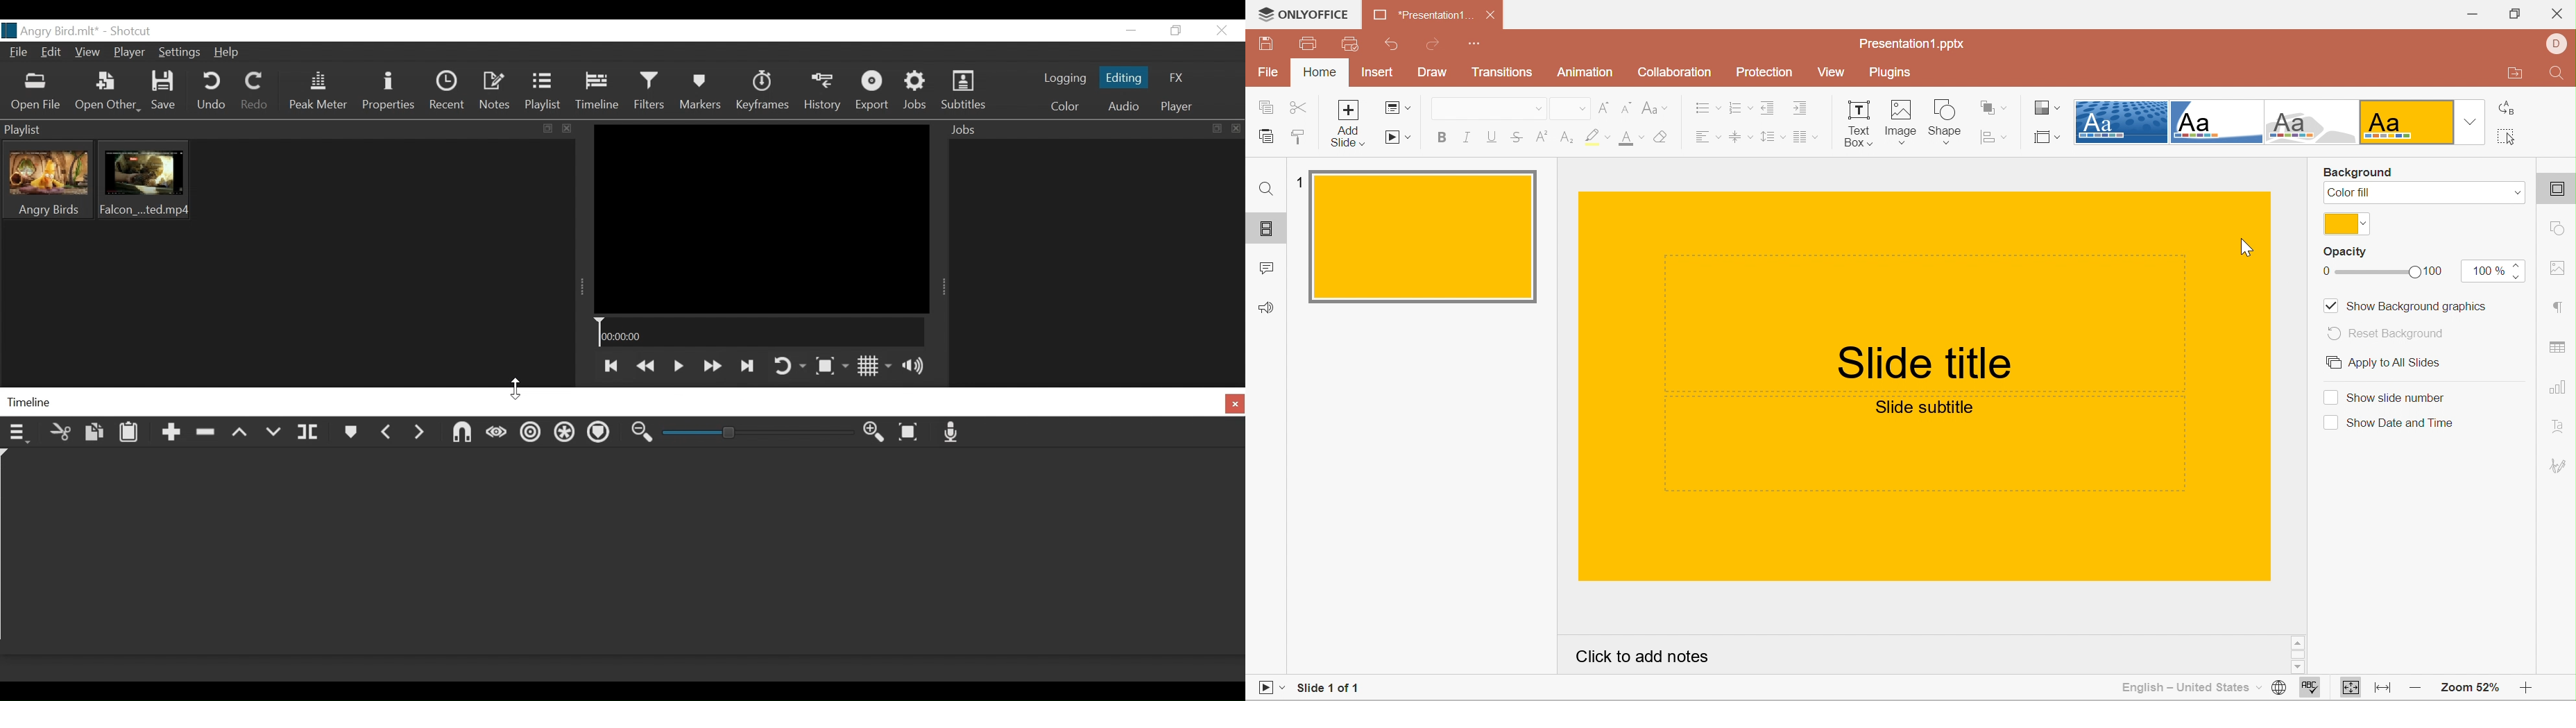 This screenshot has width=2576, height=728. I want to click on Bullets, so click(1708, 107).